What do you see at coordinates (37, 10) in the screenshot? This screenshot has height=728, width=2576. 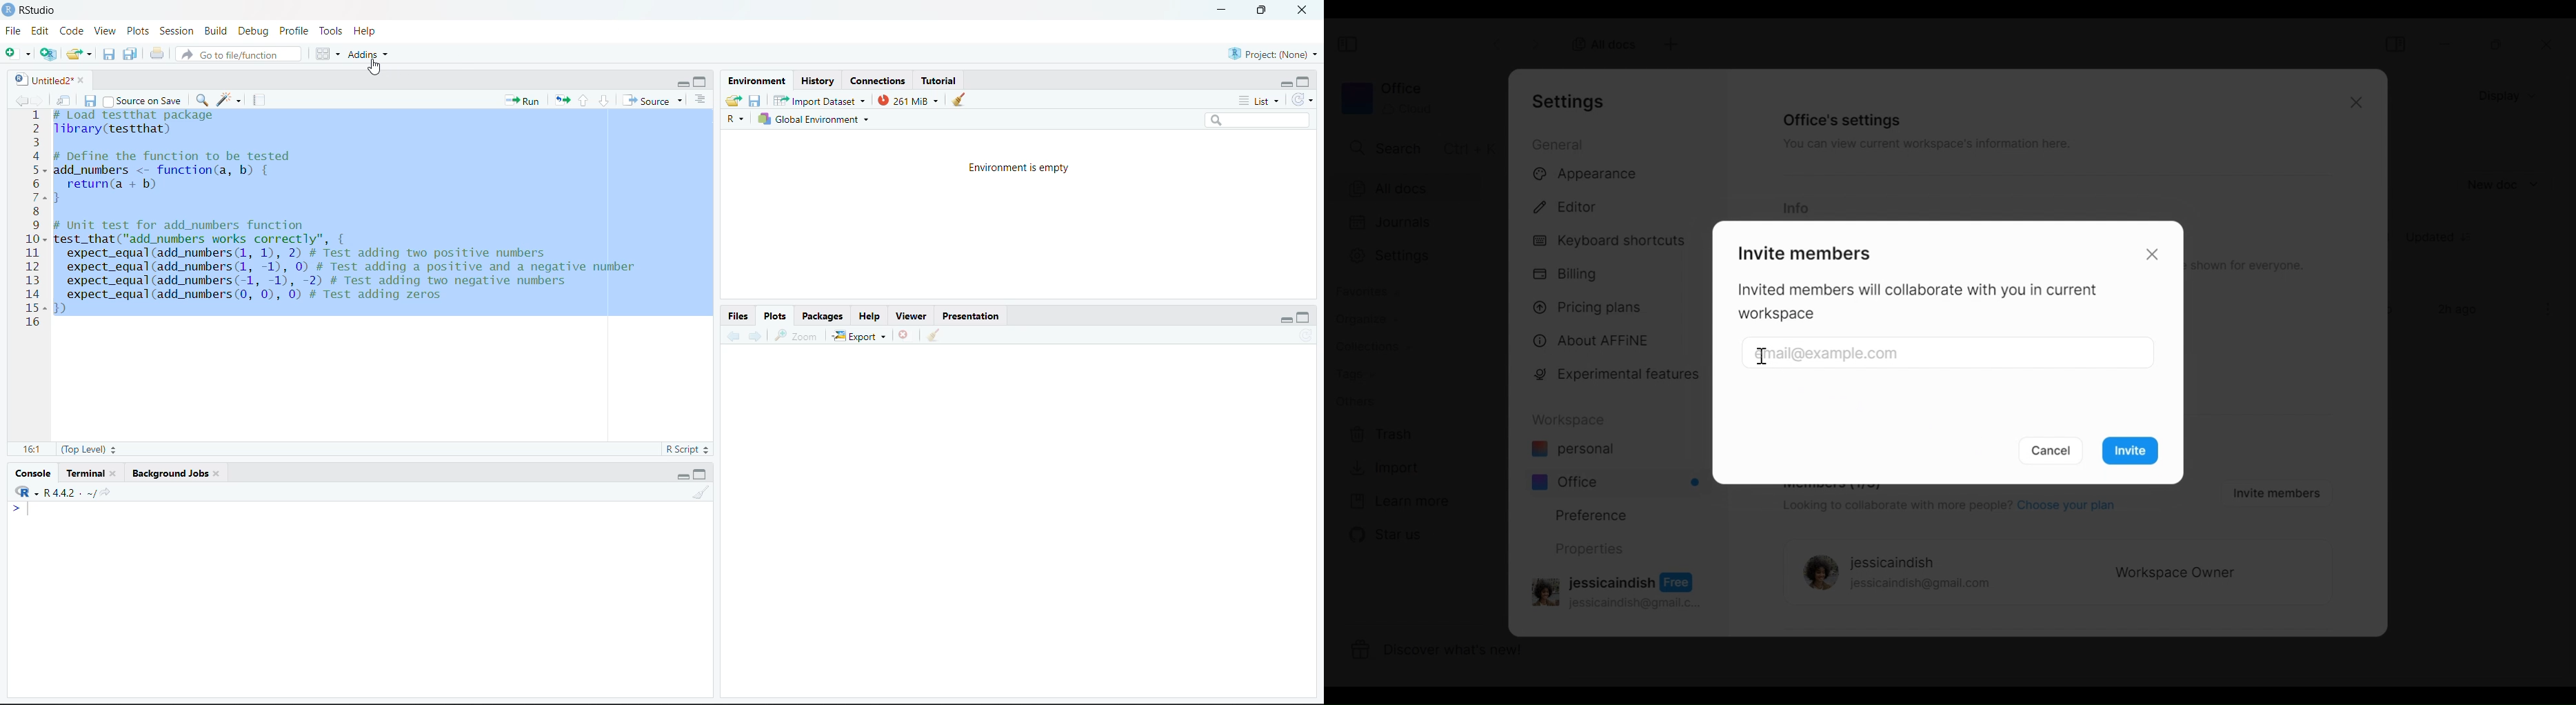 I see `RStudio` at bounding box center [37, 10].